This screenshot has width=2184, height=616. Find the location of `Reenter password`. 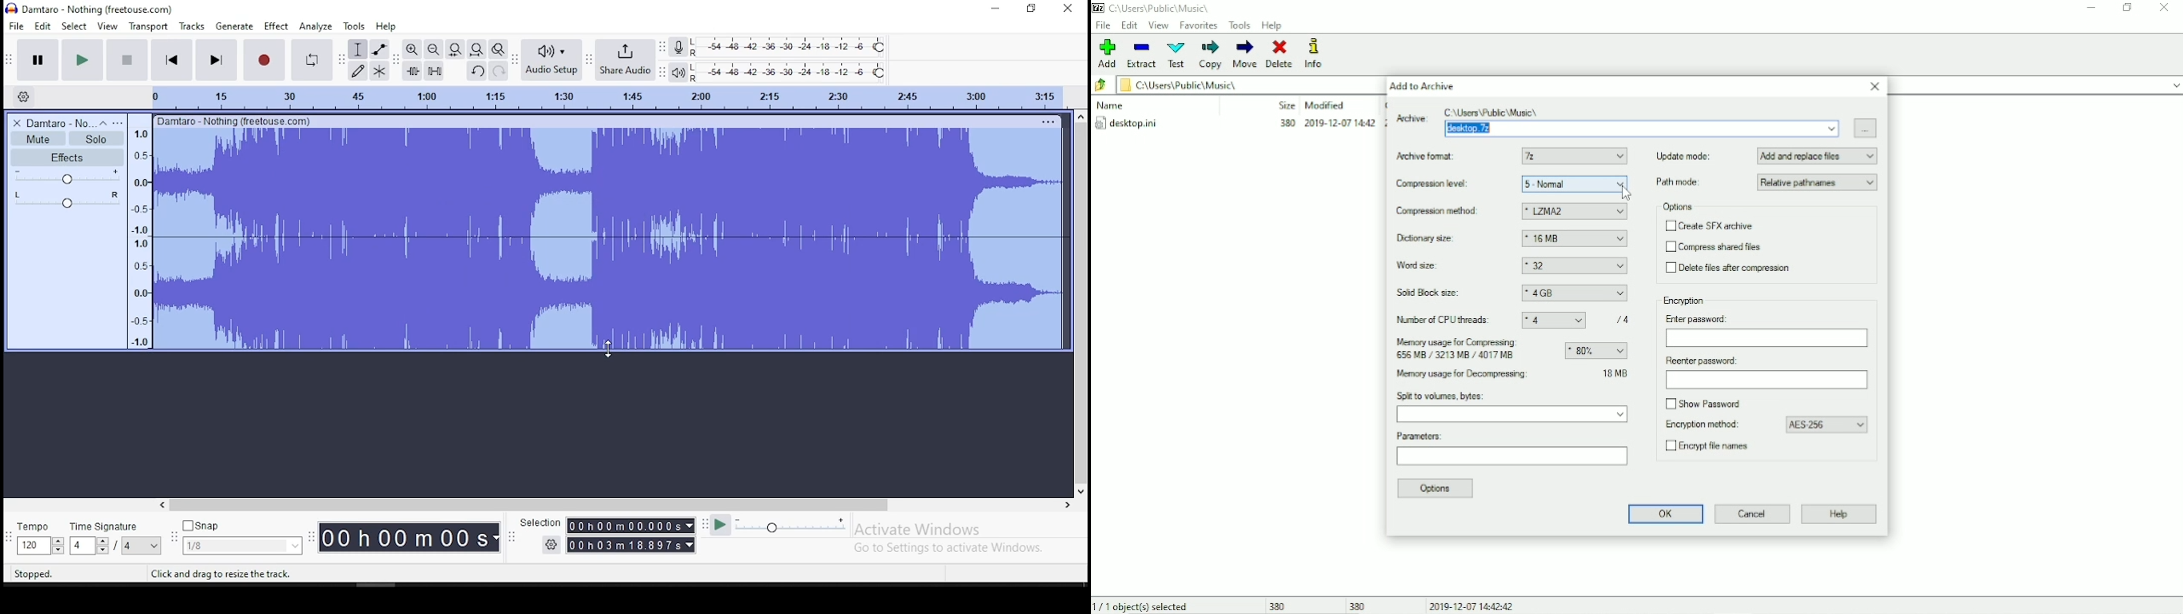

Reenter password is located at coordinates (1765, 380).